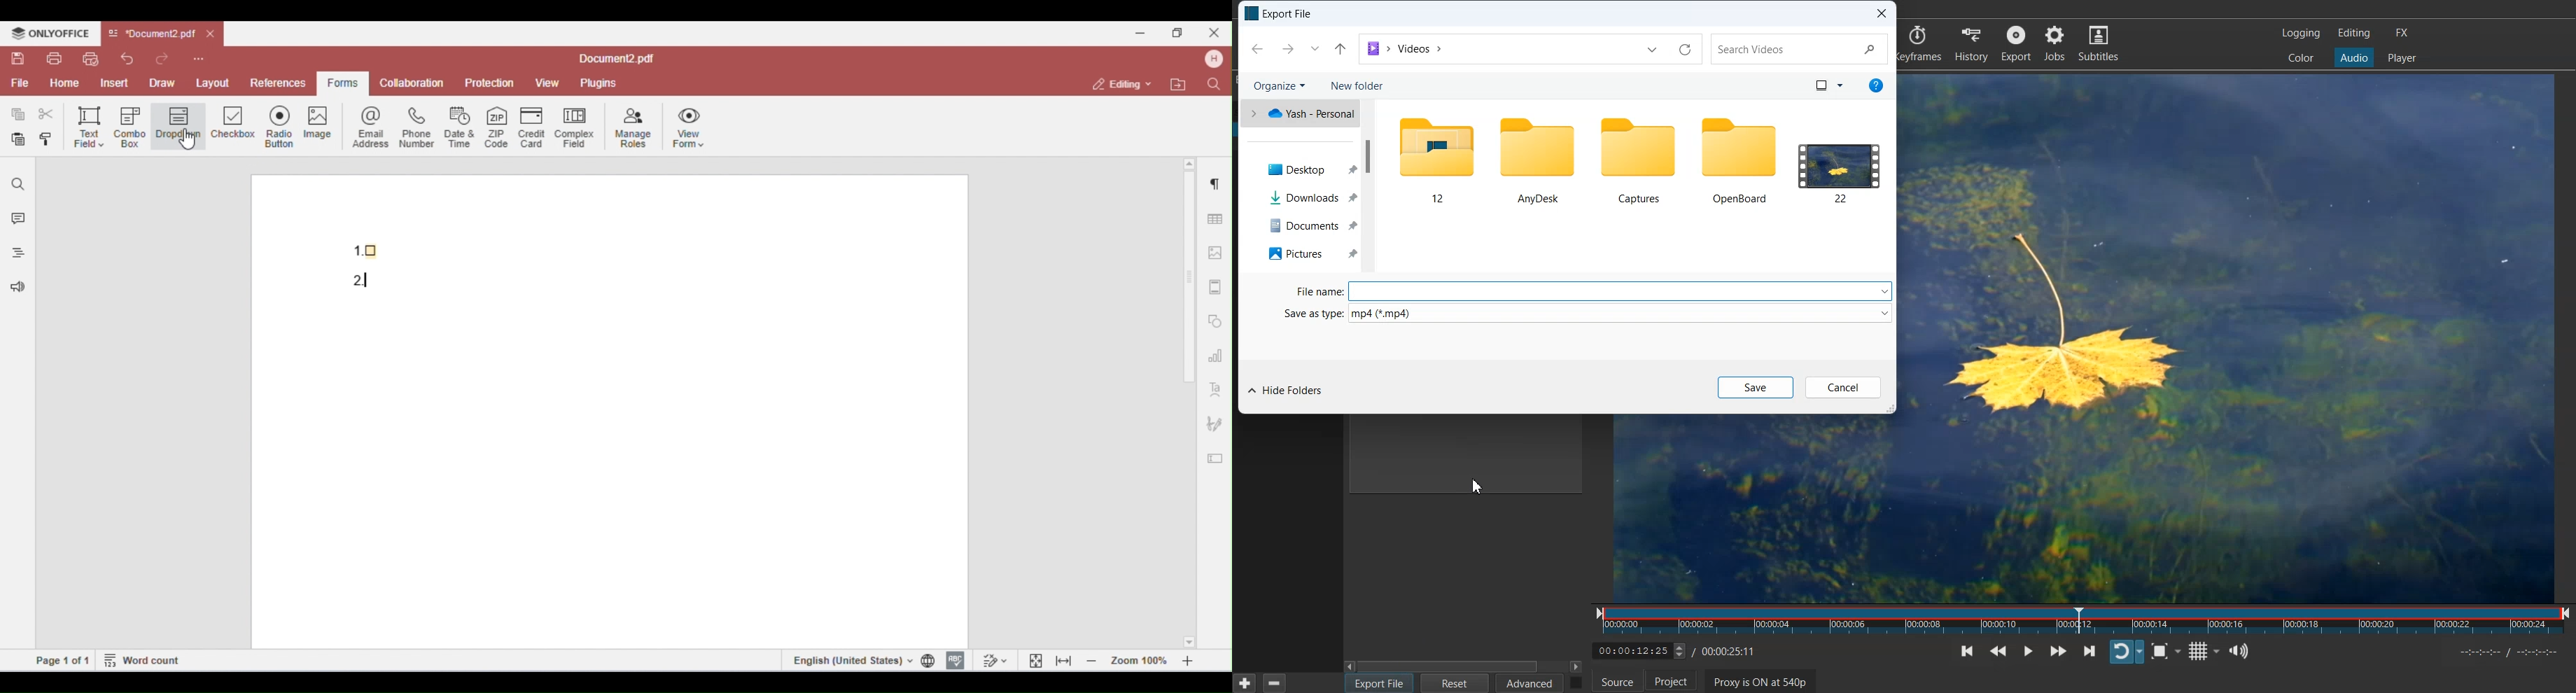 This screenshot has width=2576, height=700. I want to click on Files, so click(1844, 160).